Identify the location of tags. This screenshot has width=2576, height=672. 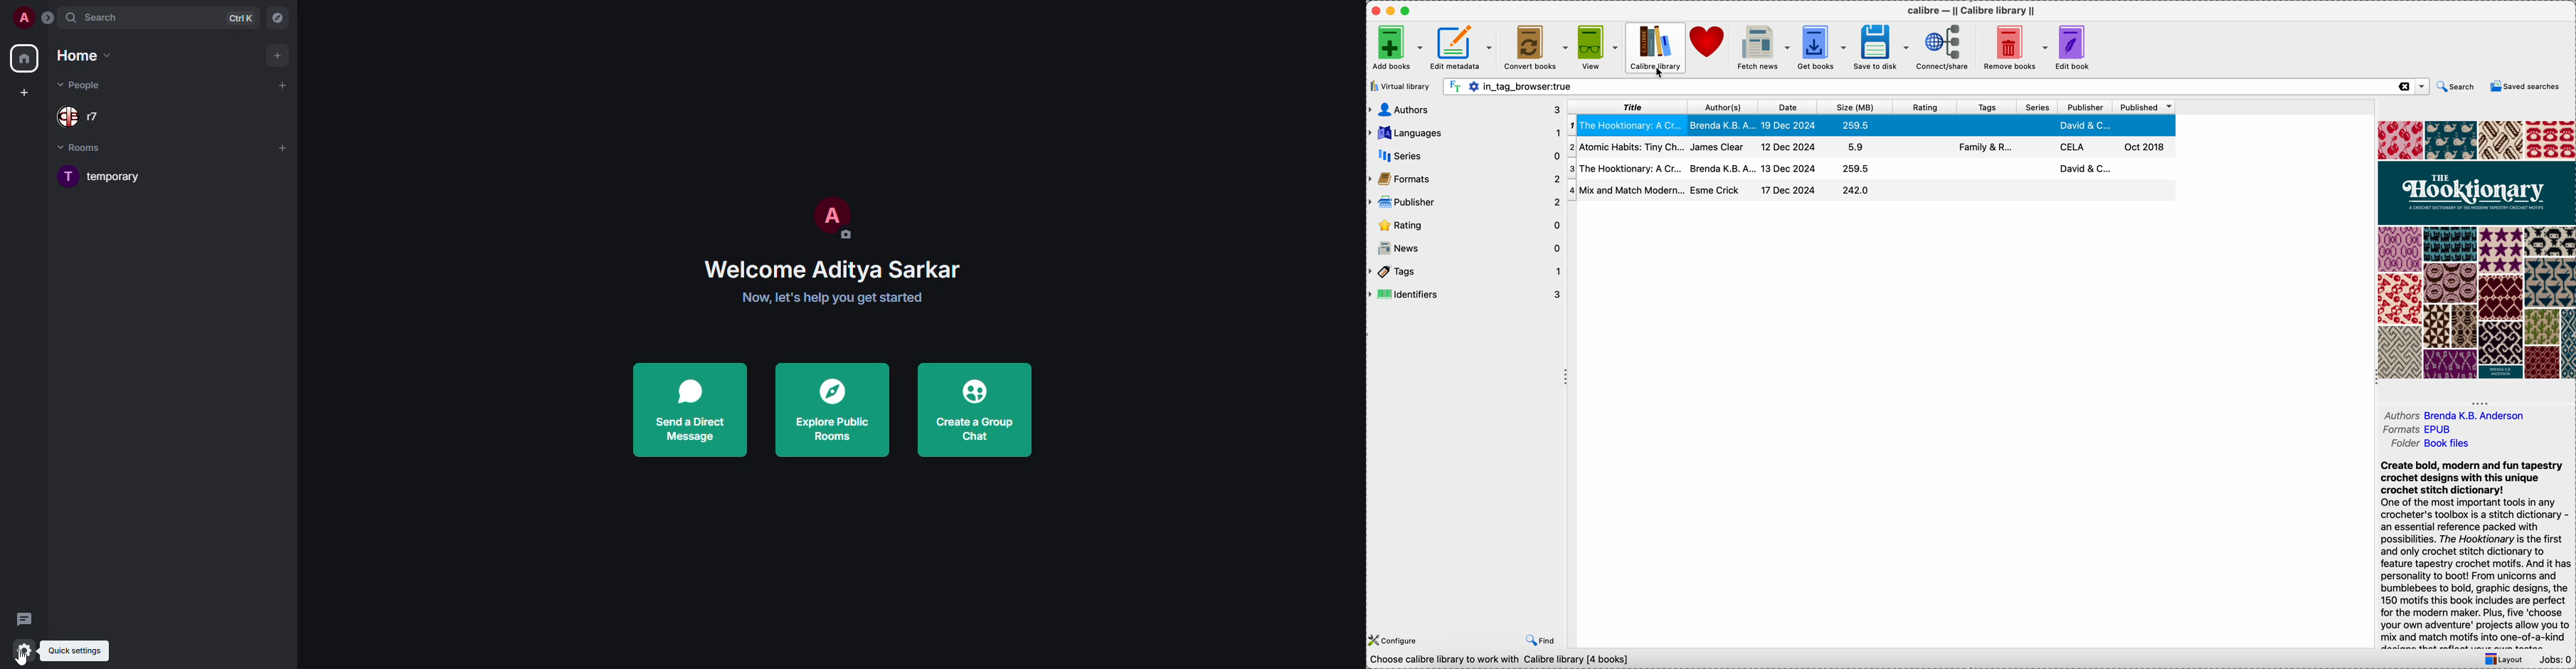
(1466, 271).